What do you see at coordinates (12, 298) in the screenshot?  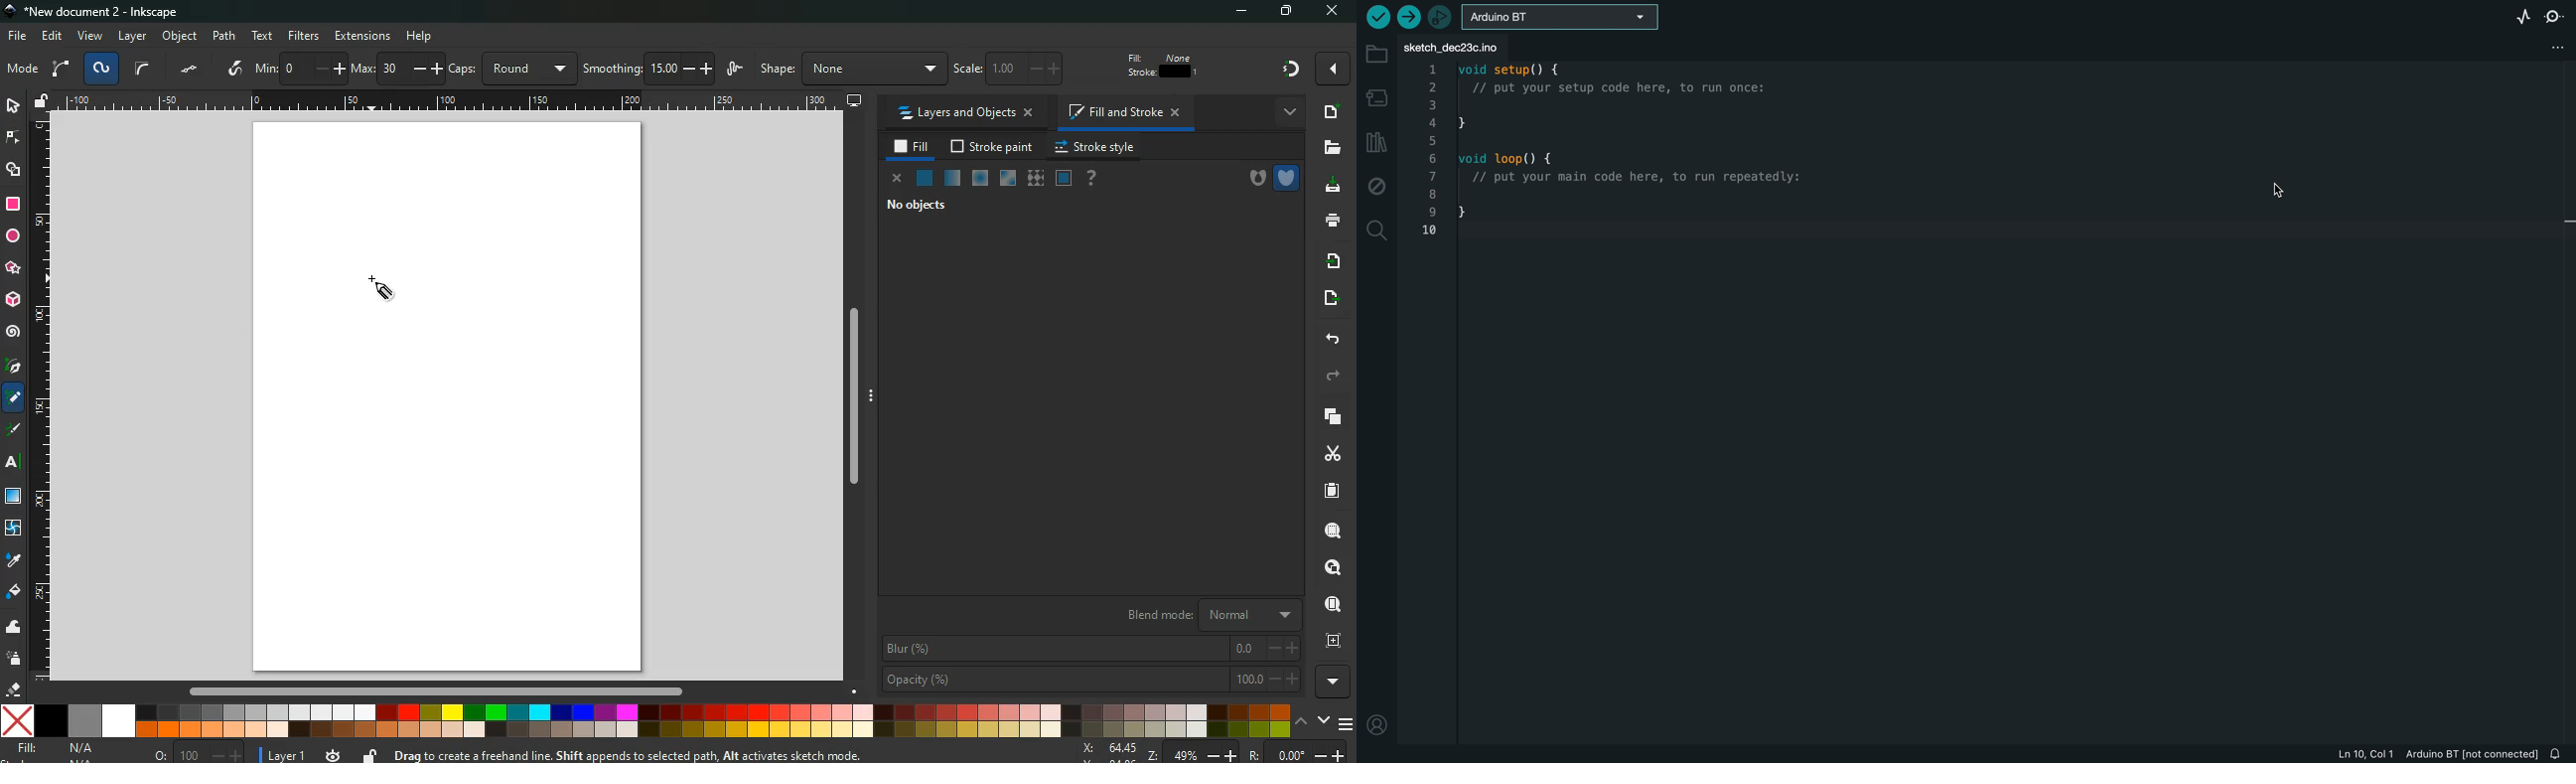 I see `3d tool box` at bounding box center [12, 298].